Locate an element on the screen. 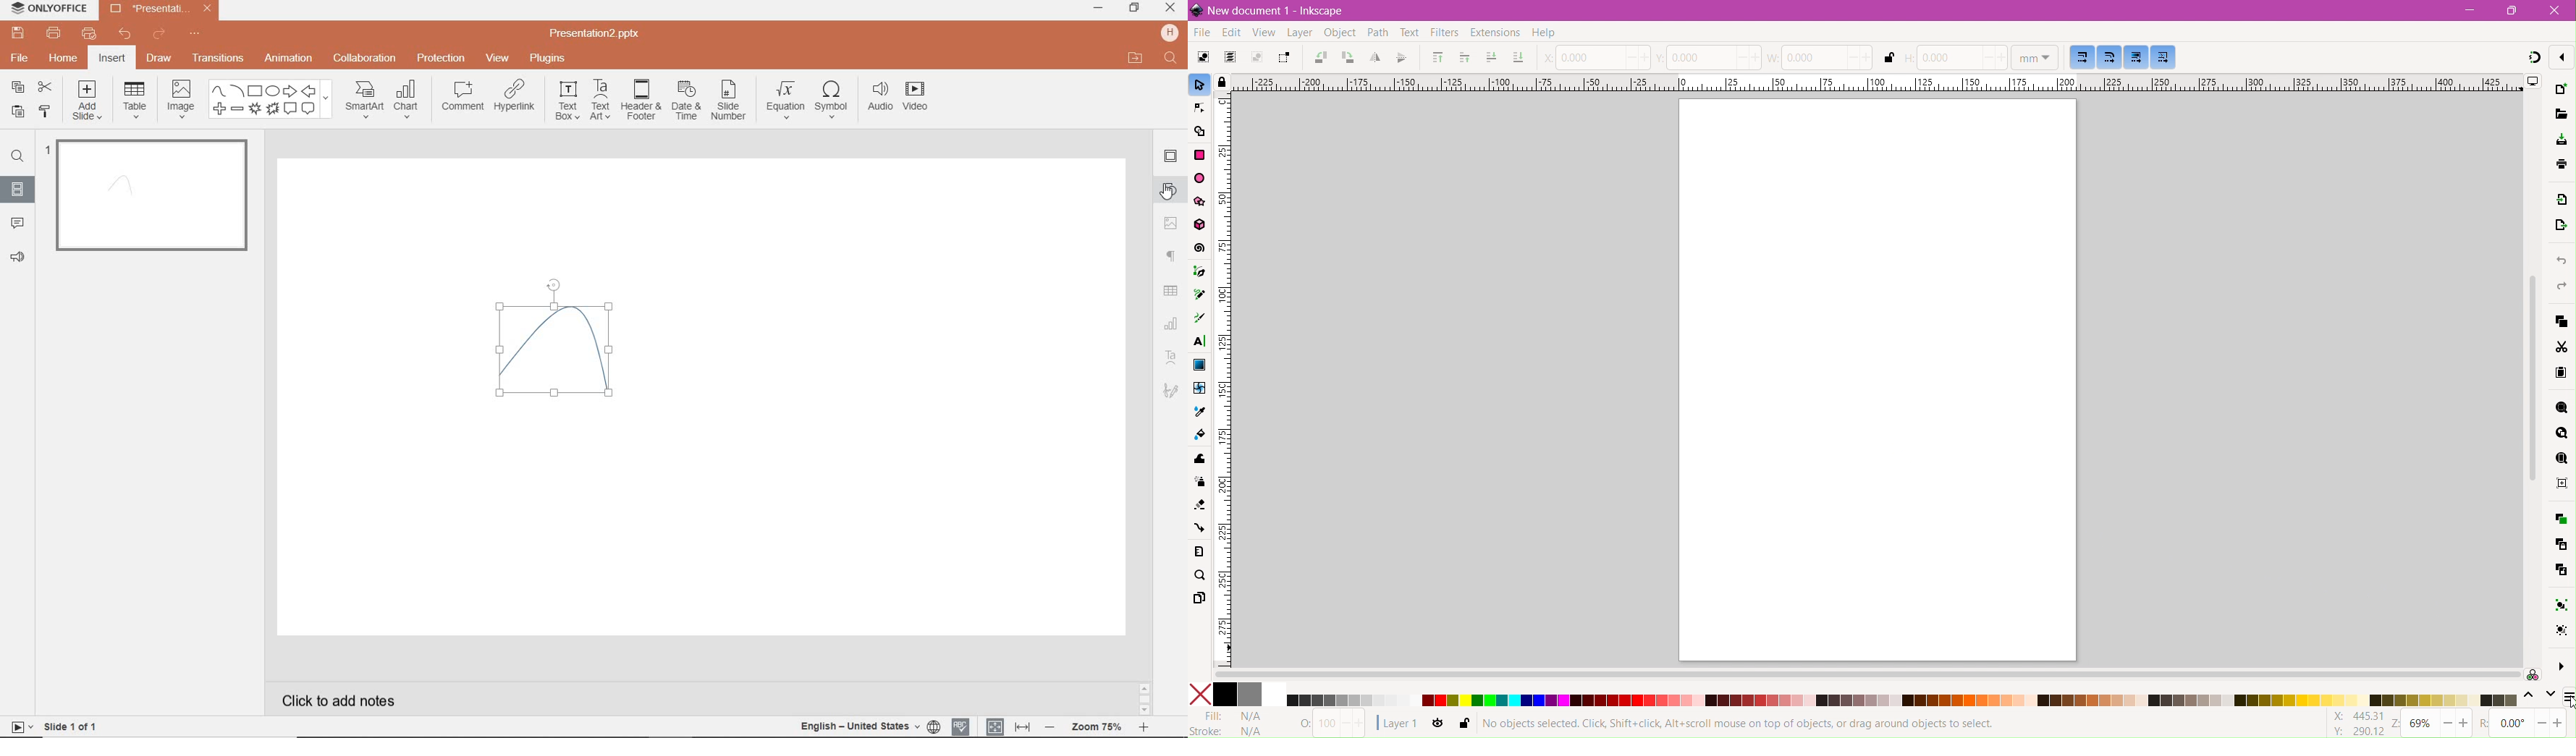  Filters is located at coordinates (1445, 34).